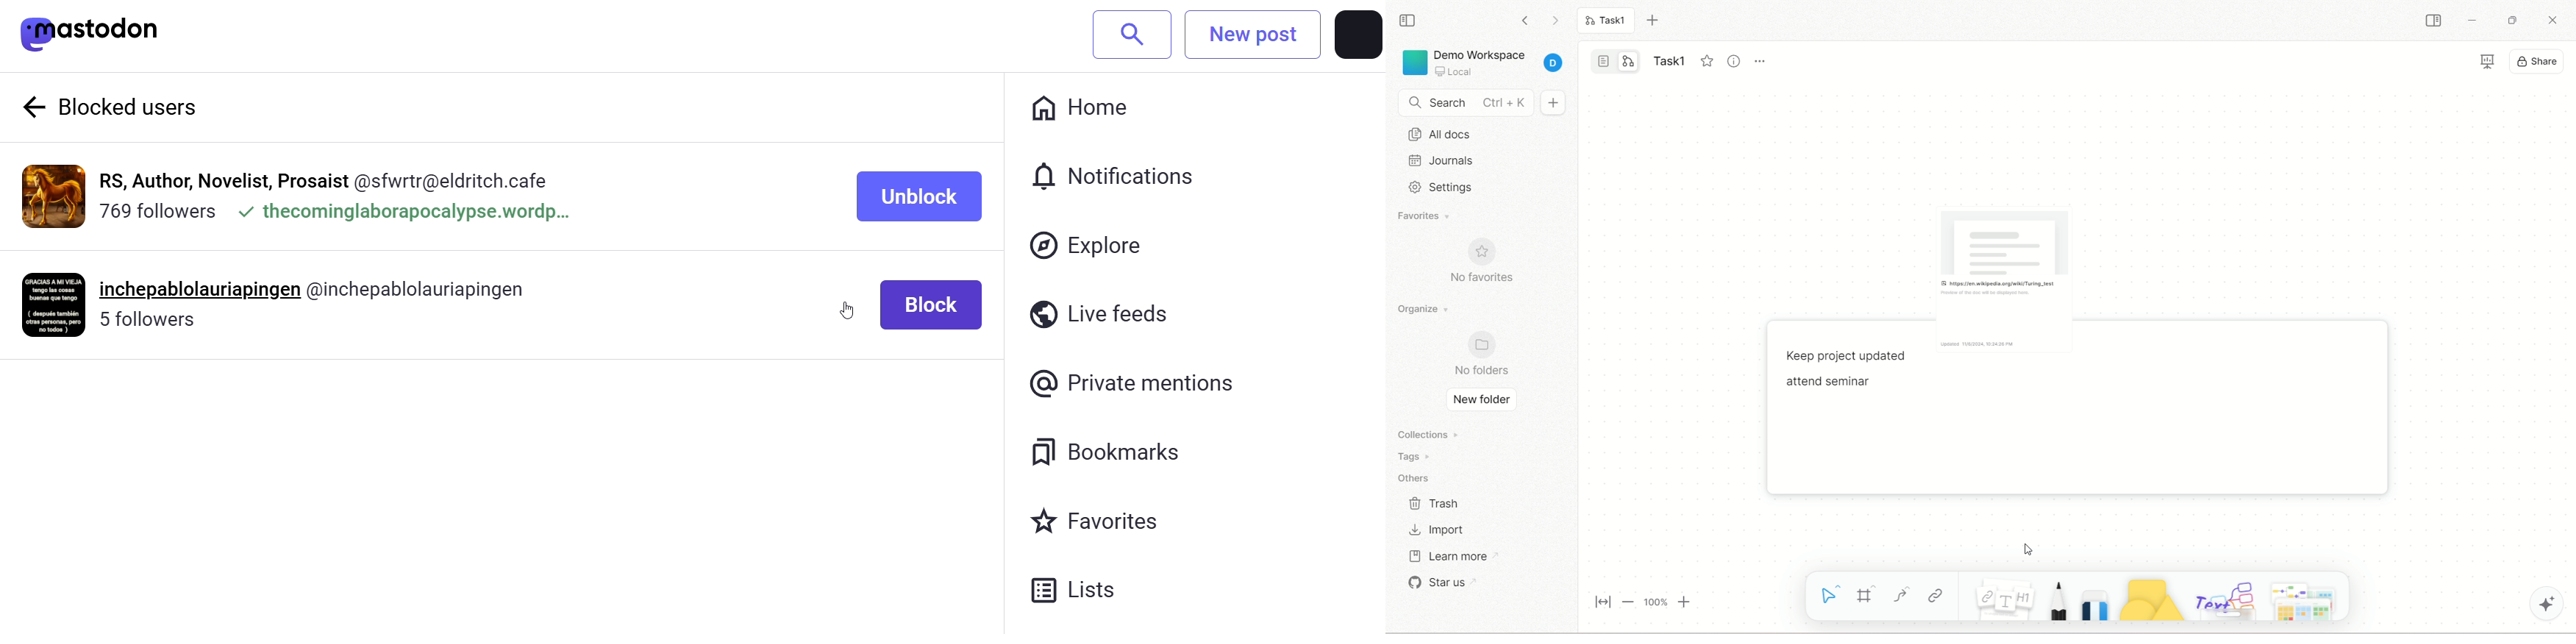 The height and width of the screenshot is (644, 2576). I want to click on edgeless mode, so click(1628, 61).